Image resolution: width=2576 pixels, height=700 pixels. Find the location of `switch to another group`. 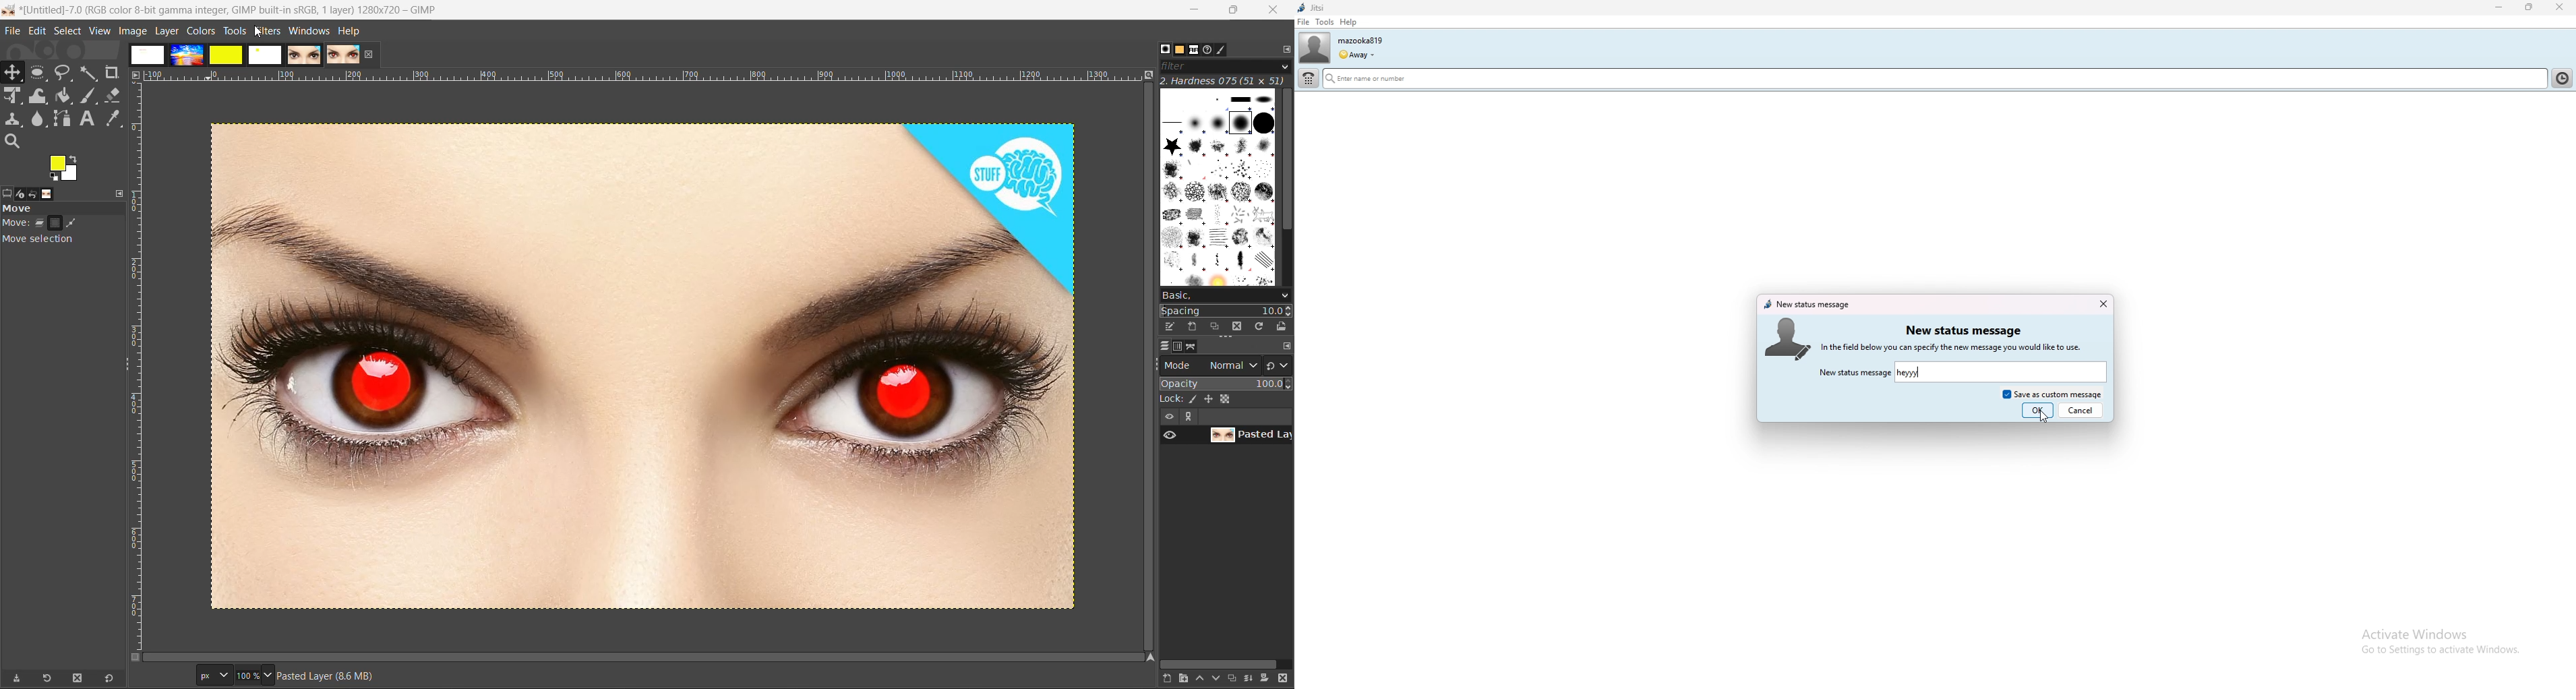

switch to another group is located at coordinates (1278, 365).